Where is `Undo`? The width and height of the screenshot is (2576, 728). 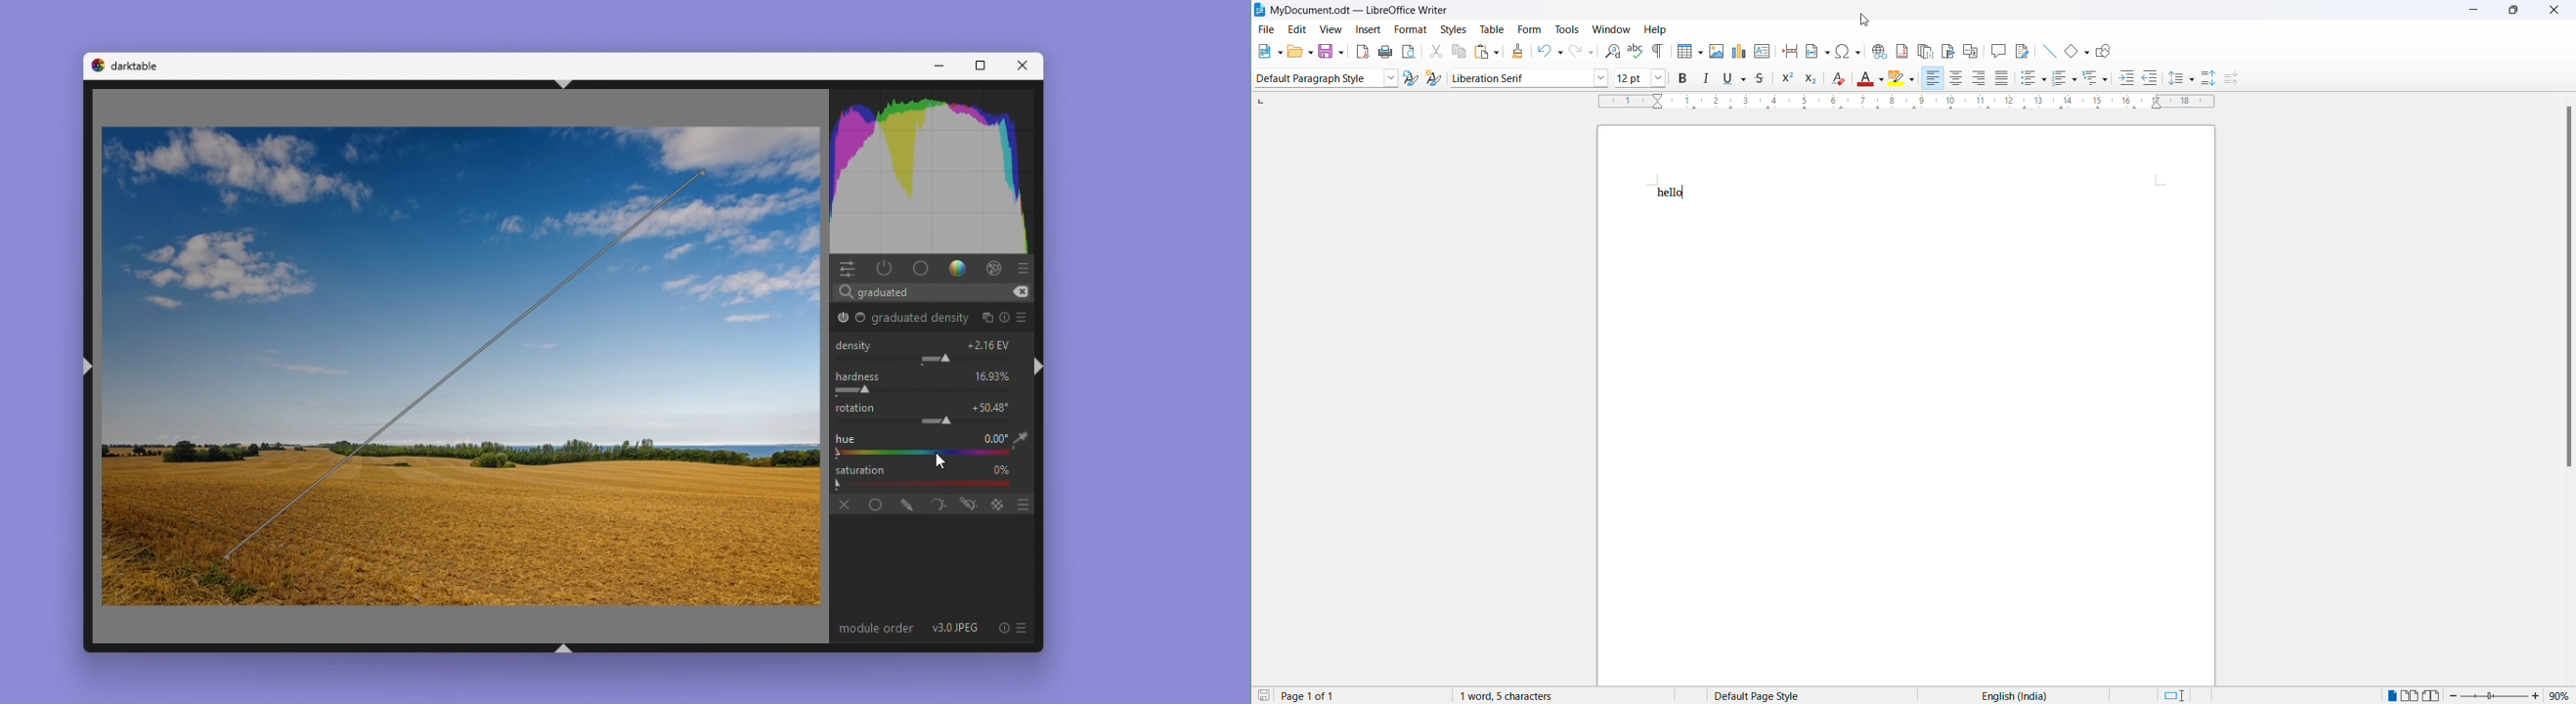 Undo is located at coordinates (1544, 52).